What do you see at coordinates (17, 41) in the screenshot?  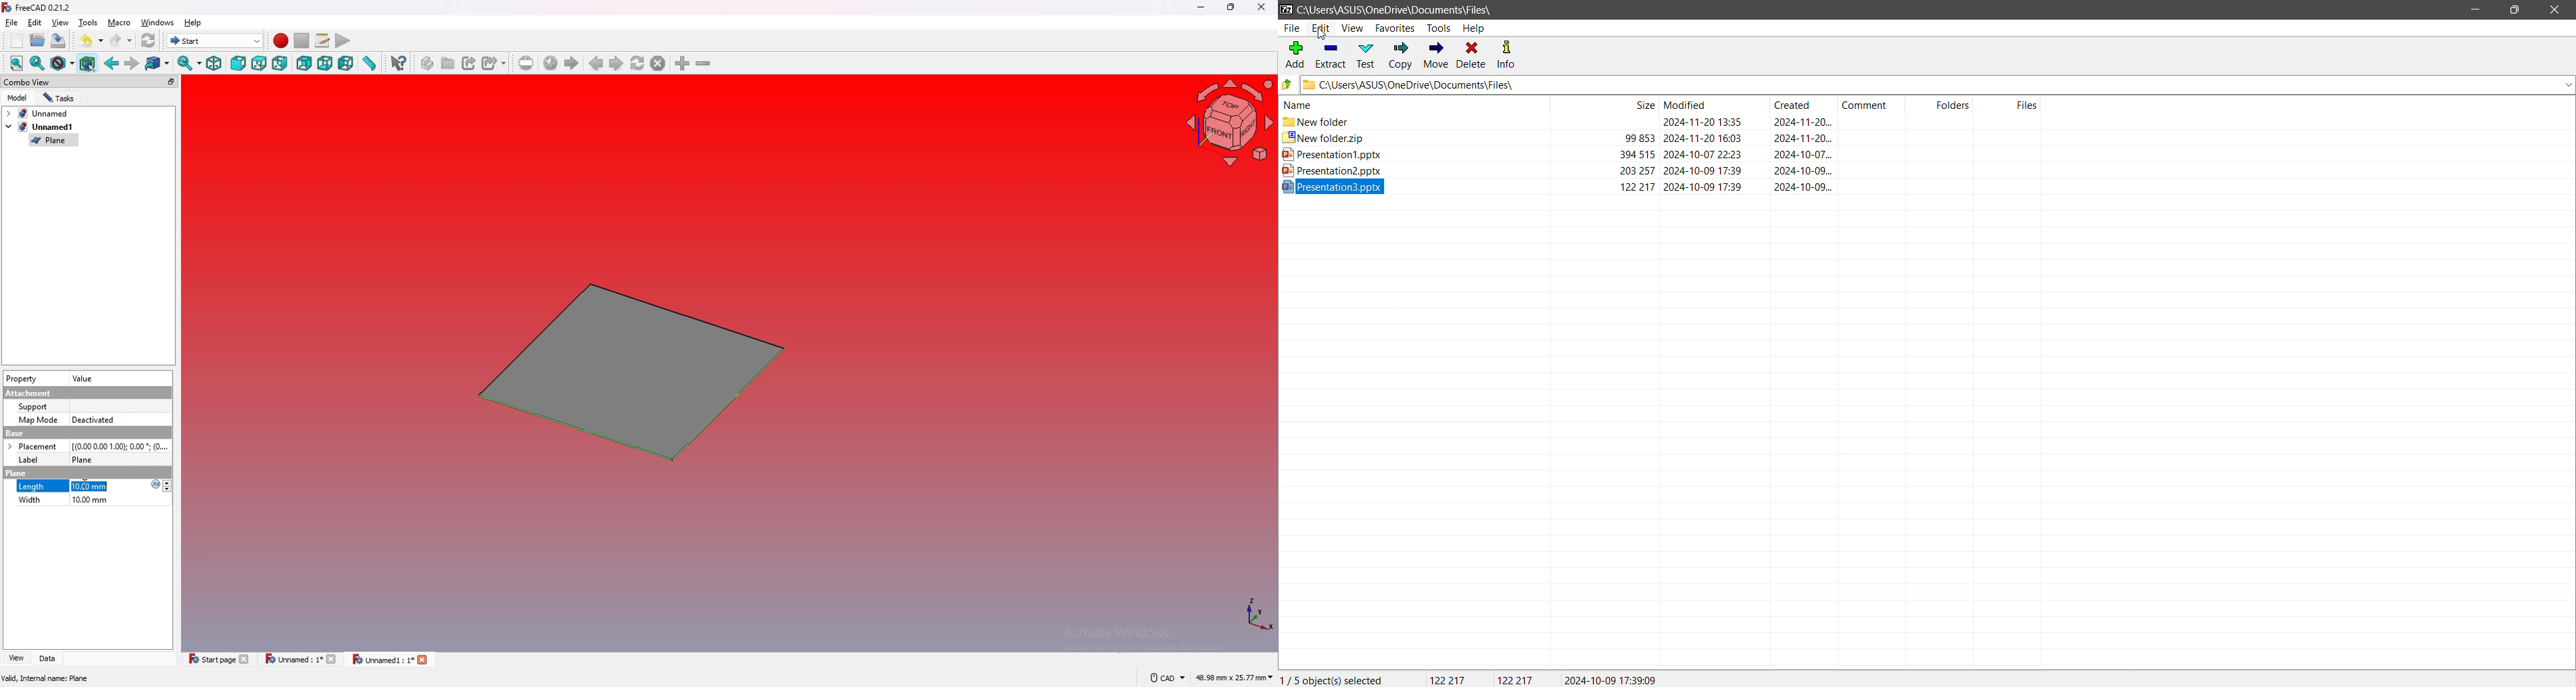 I see `new` at bounding box center [17, 41].